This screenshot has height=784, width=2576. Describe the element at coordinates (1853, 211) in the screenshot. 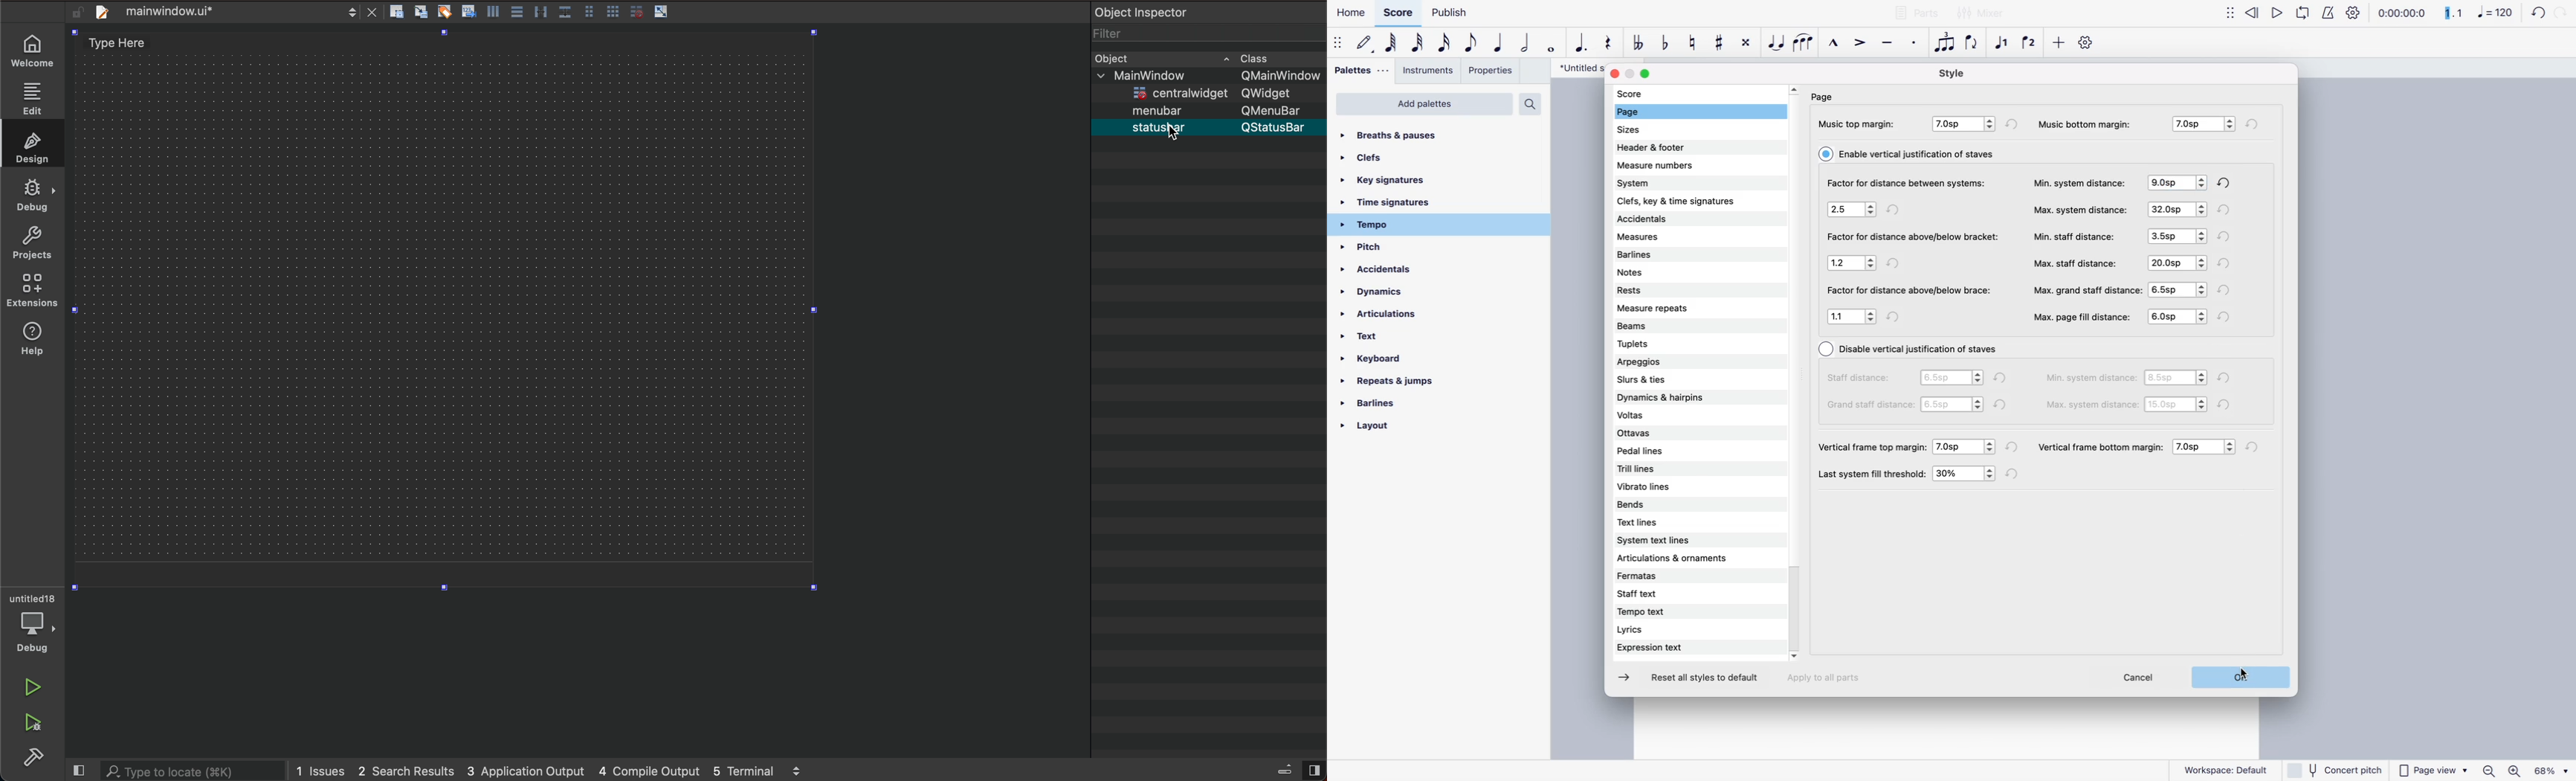

I see `options` at that location.